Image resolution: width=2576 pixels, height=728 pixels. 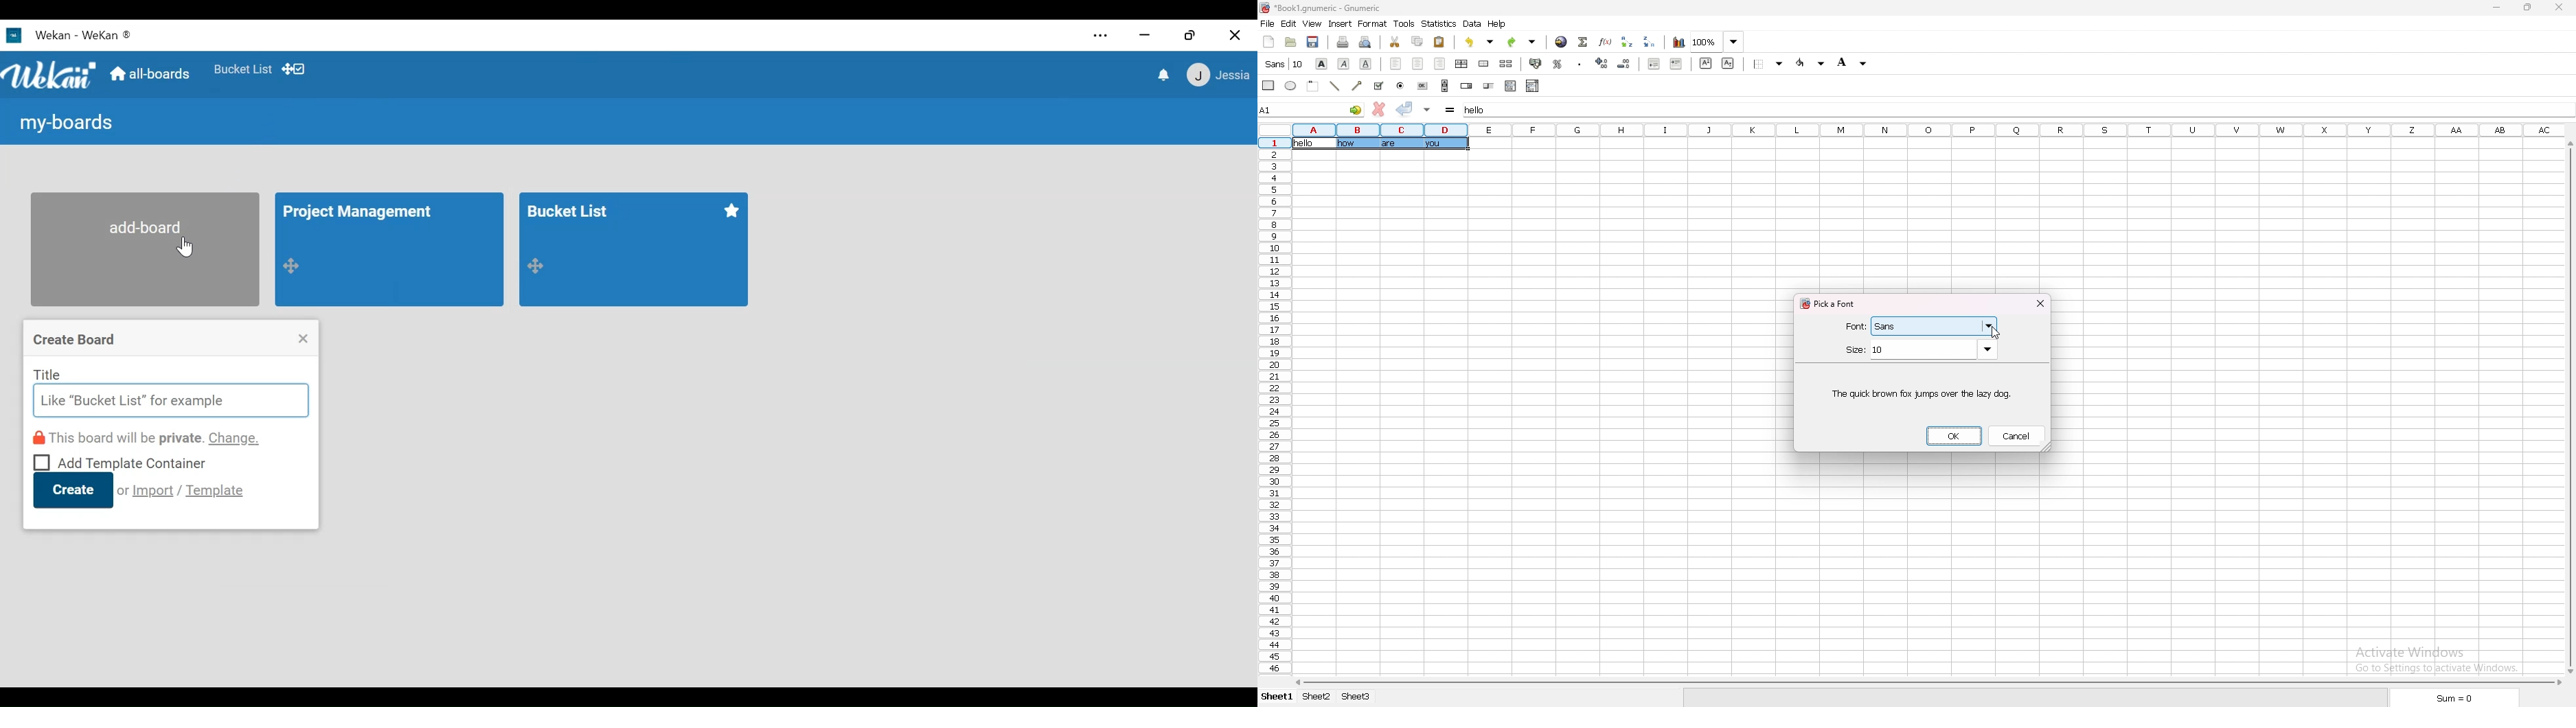 What do you see at coordinates (1654, 64) in the screenshot?
I see `decrease indent` at bounding box center [1654, 64].